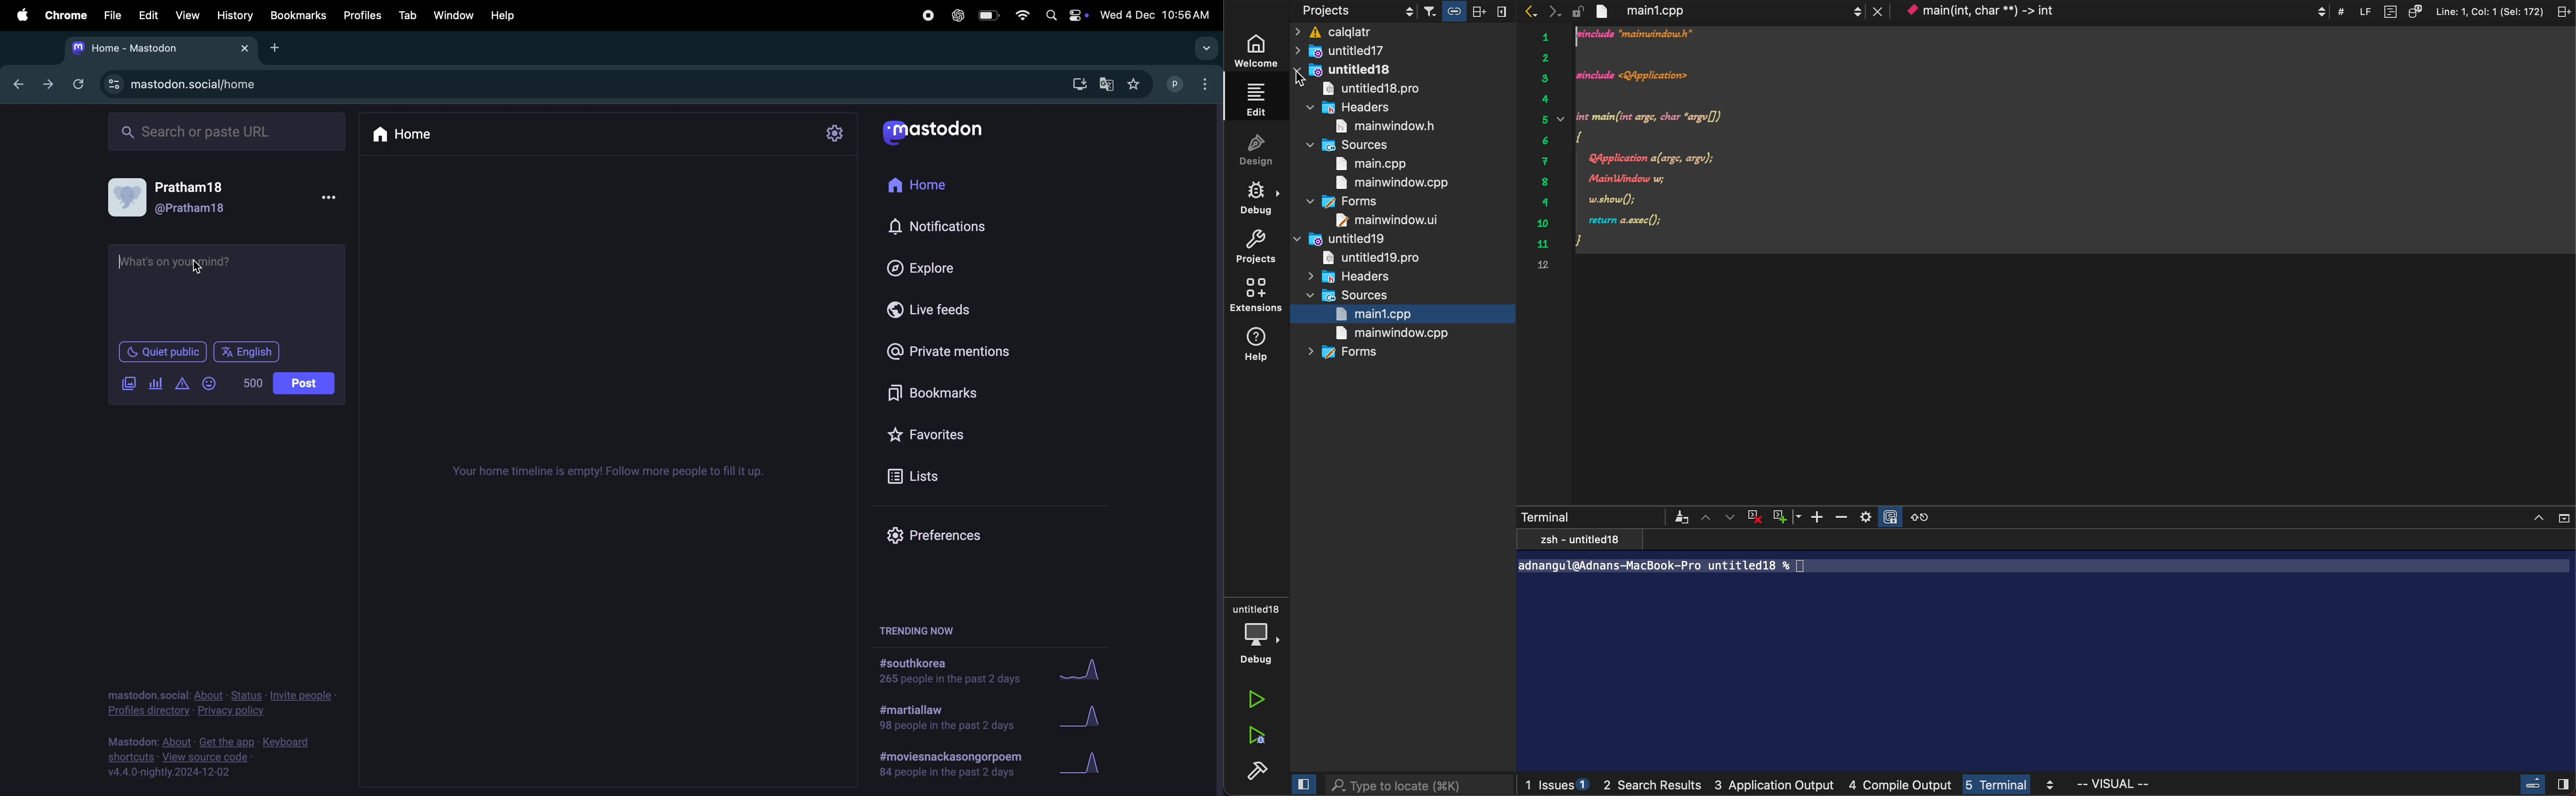 The width and height of the screenshot is (2576, 812). I want to click on Google translate, so click(1107, 83).